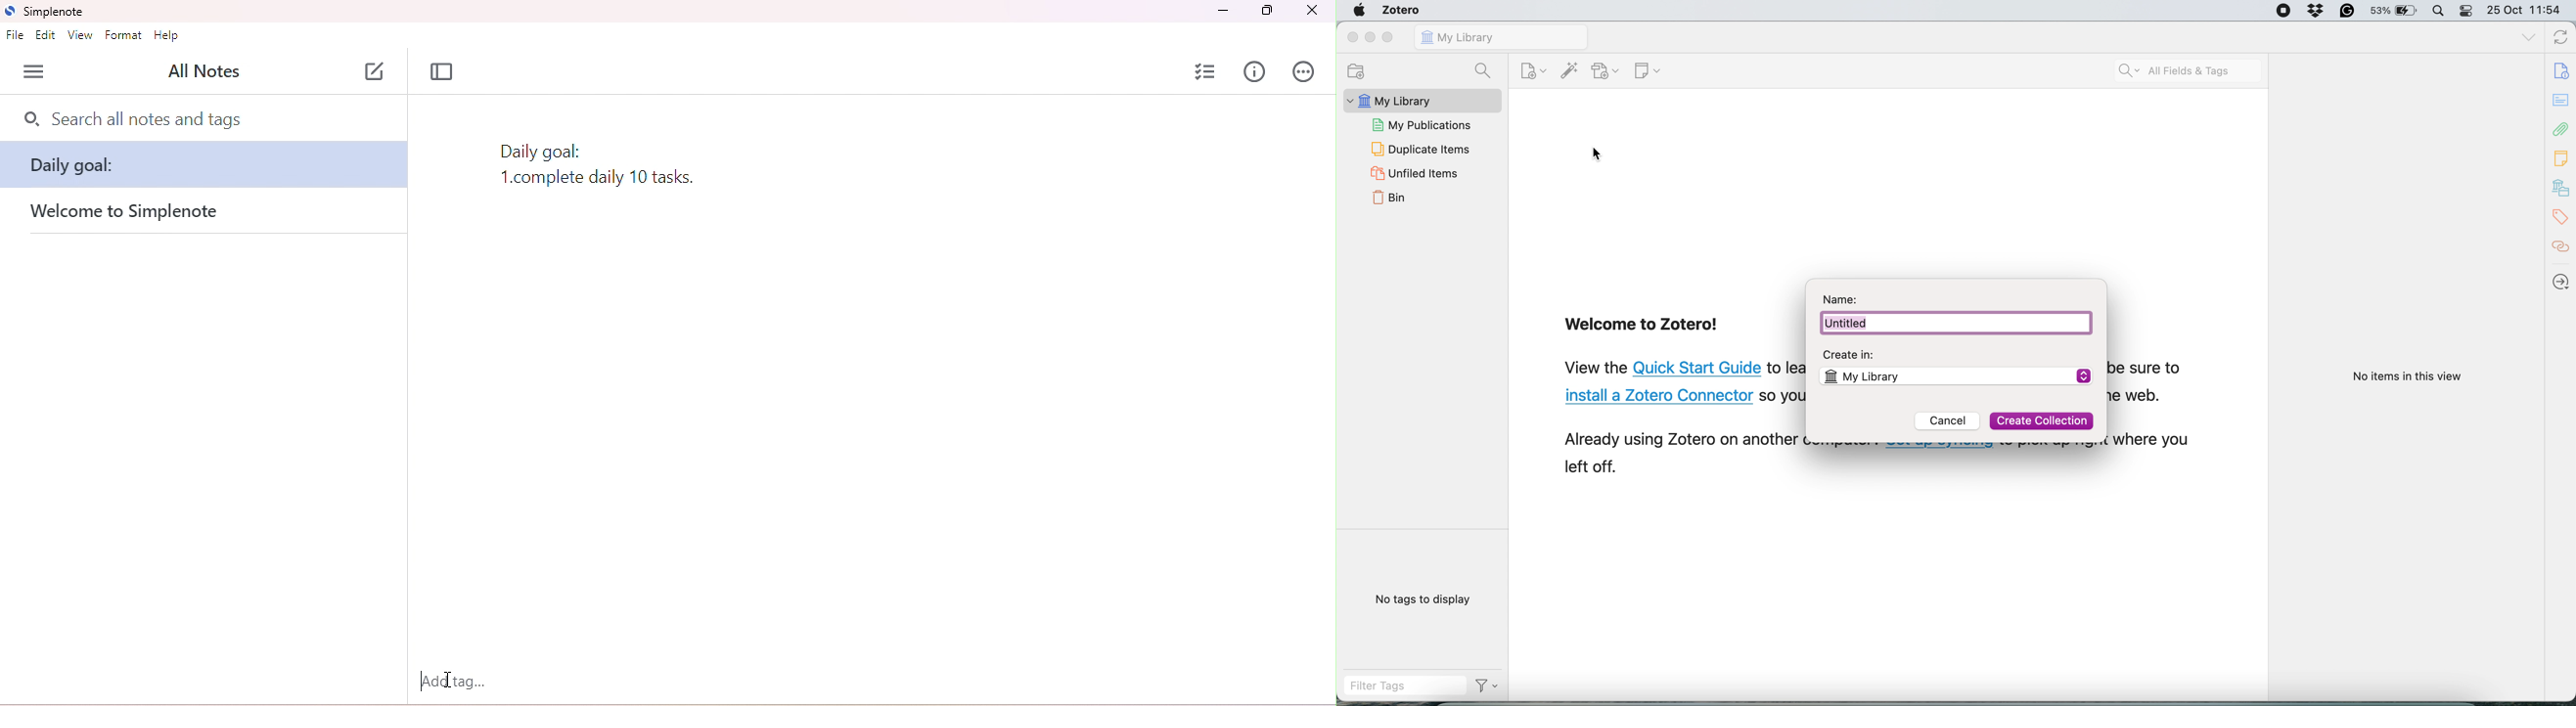 The image size is (2576, 728). What do you see at coordinates (445, 672) in the screenshot?
I see `cursor moved` at bounding box center [445, 672].